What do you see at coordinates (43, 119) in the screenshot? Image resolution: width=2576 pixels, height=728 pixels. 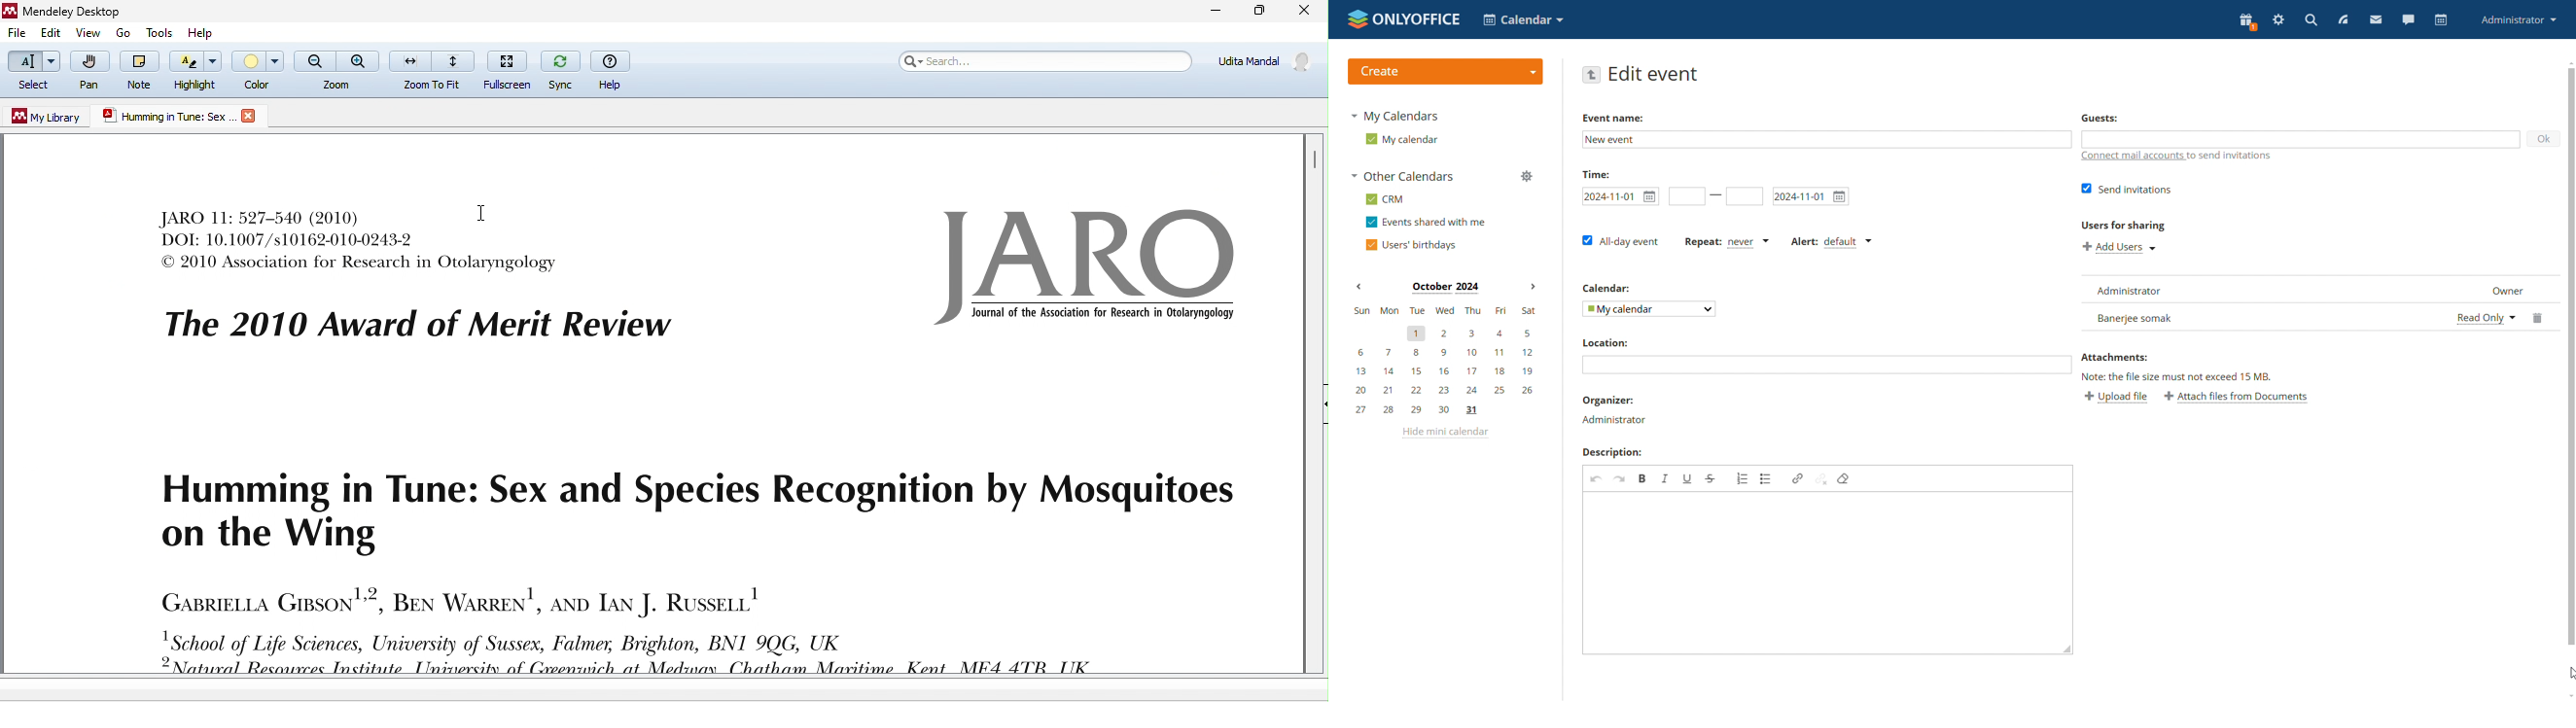 I see `my library` at bounding box center [43, 119].